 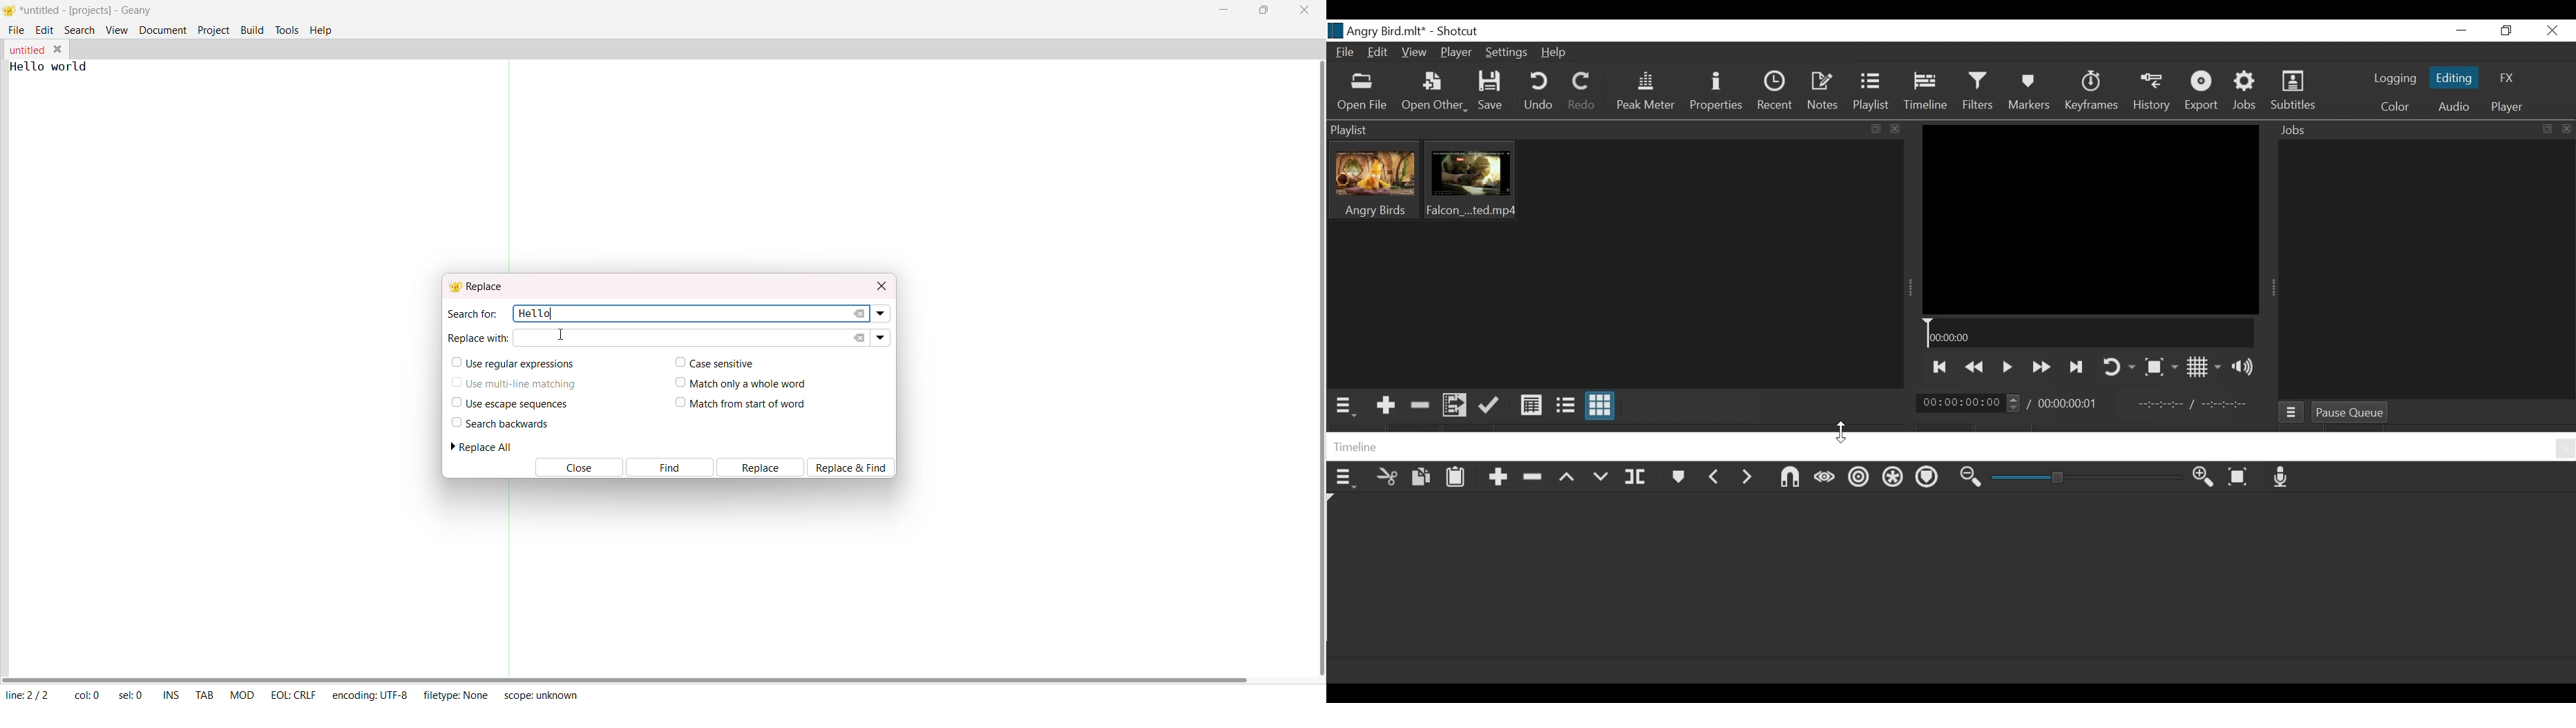 I want to click on Help, so click(x=1555, y=54).